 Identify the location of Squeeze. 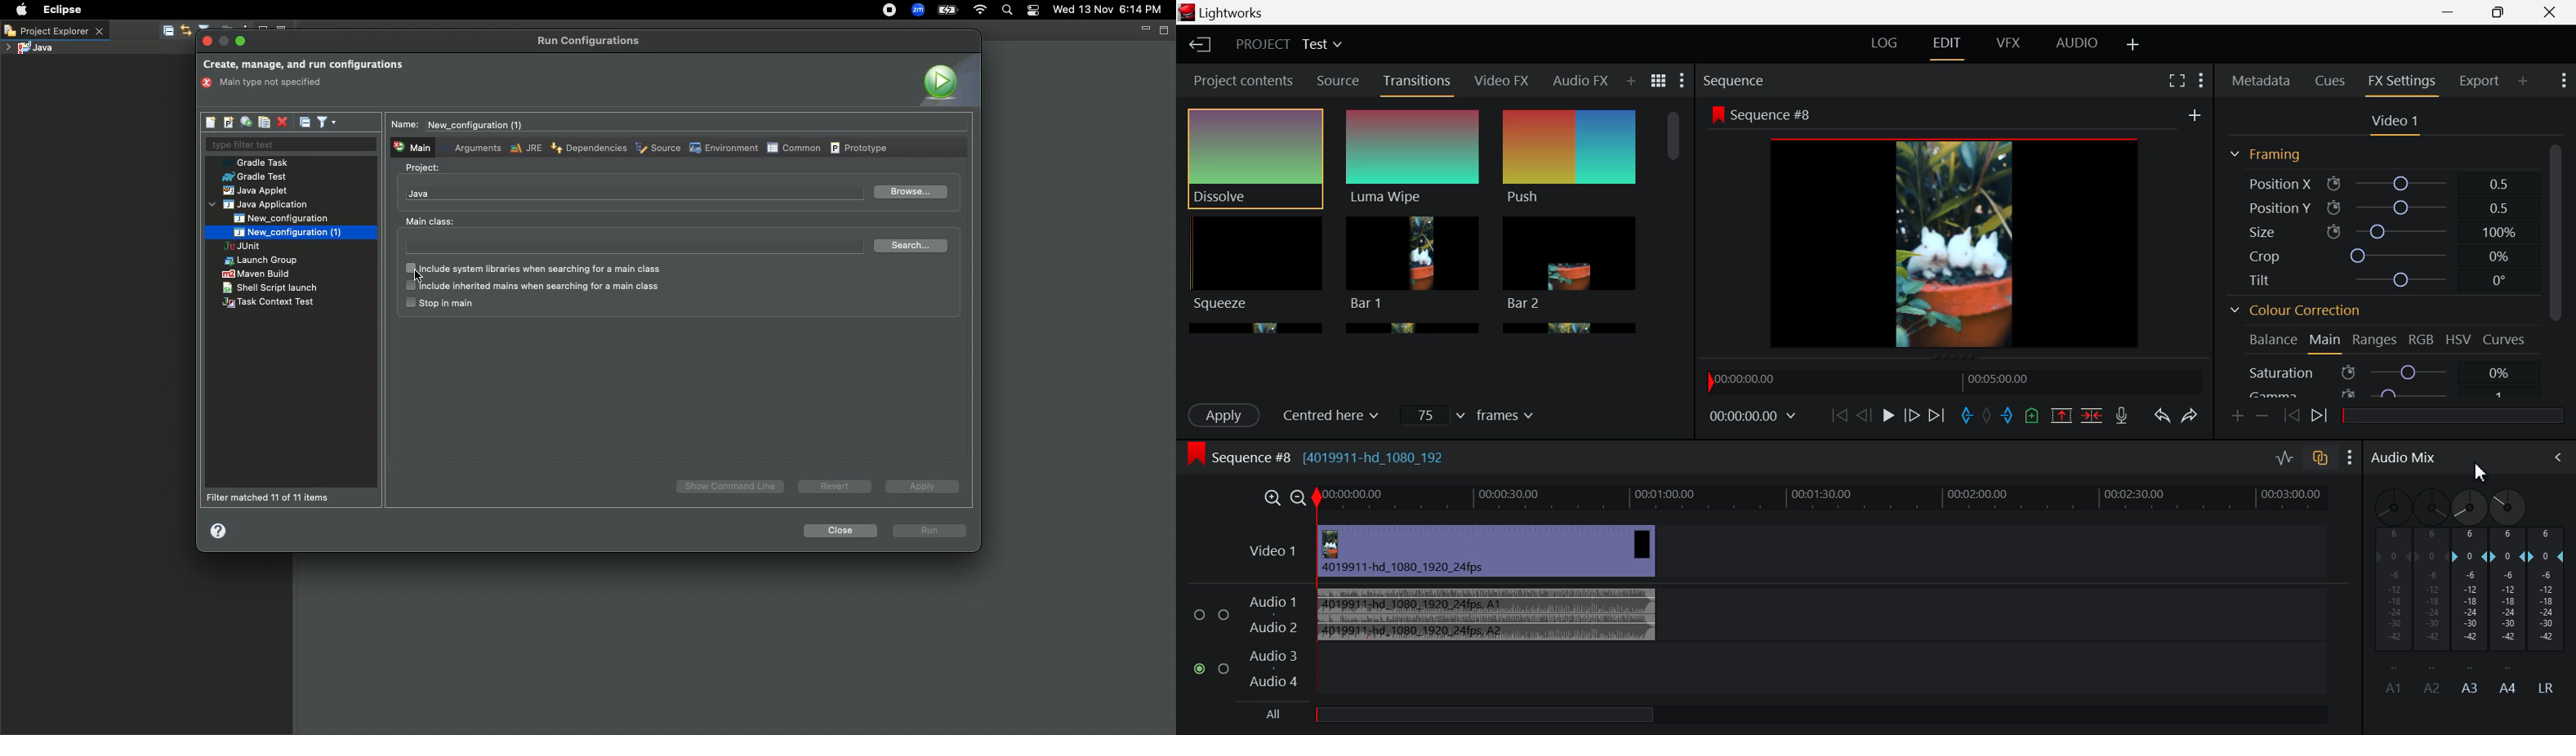
(1254, 263).